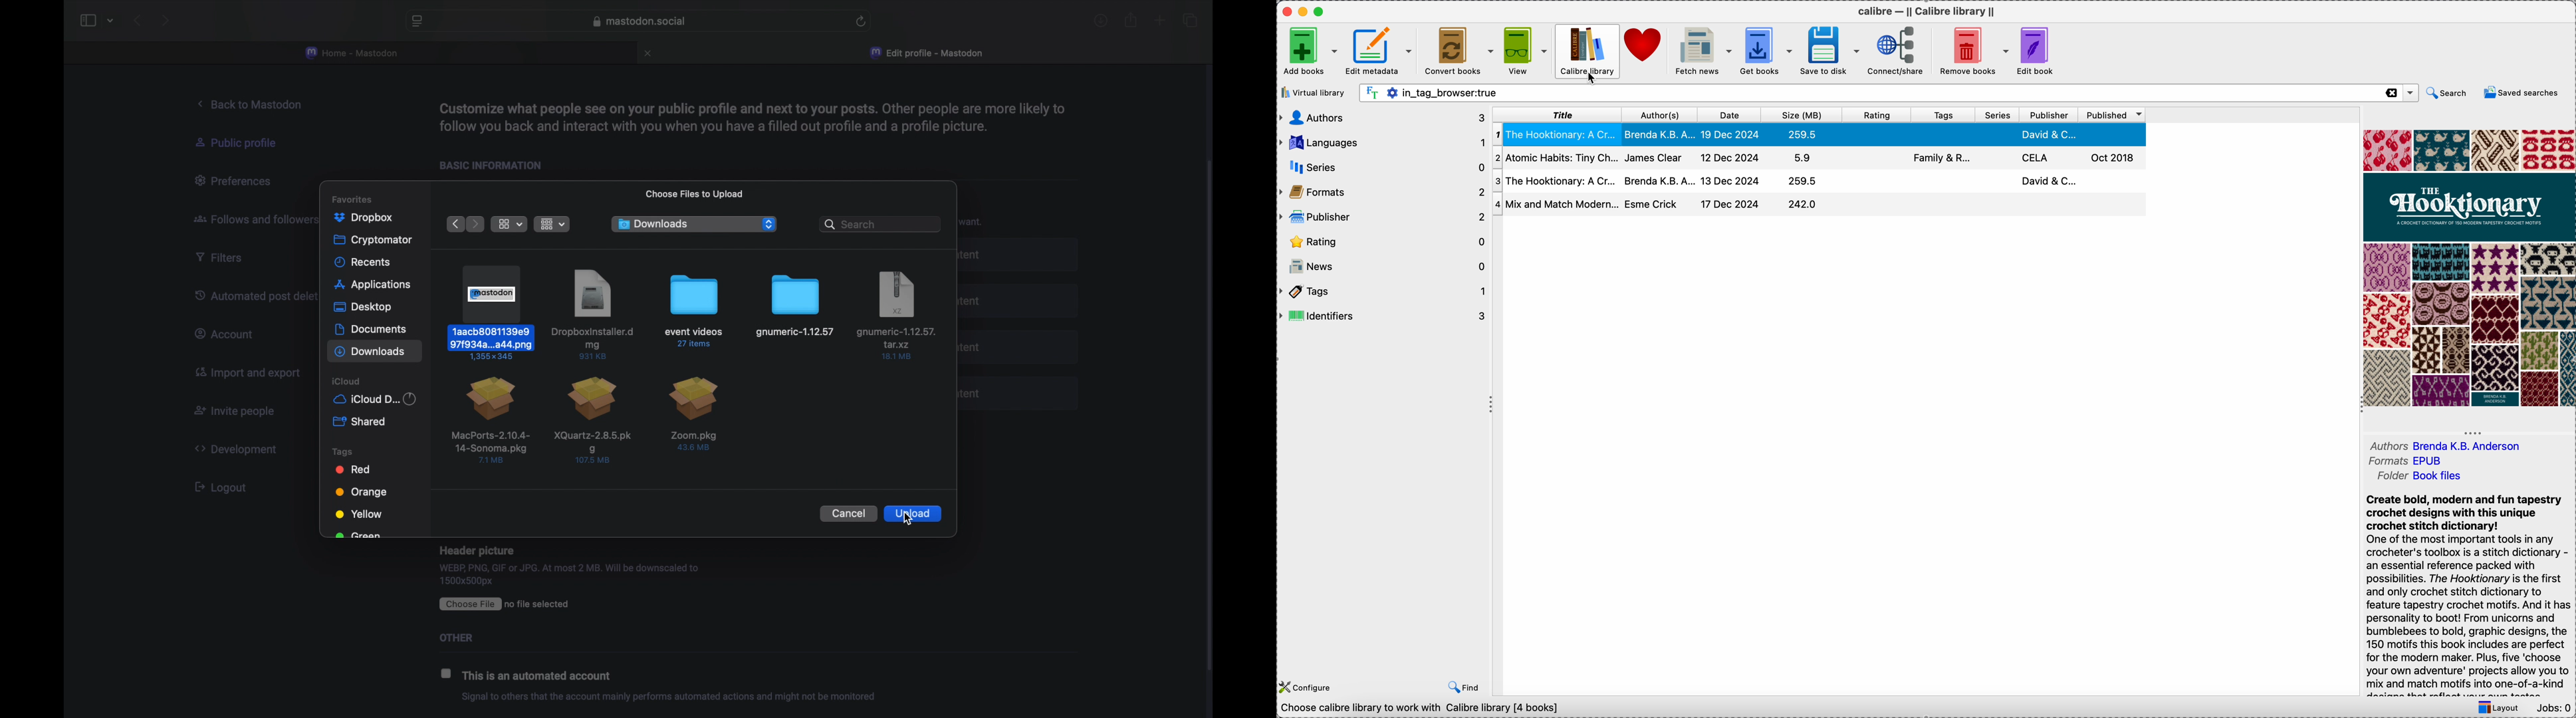 Image resolution: width=2576 pixels, height=728 pixels. I want to click on book cover preview, so click(2469, 267).